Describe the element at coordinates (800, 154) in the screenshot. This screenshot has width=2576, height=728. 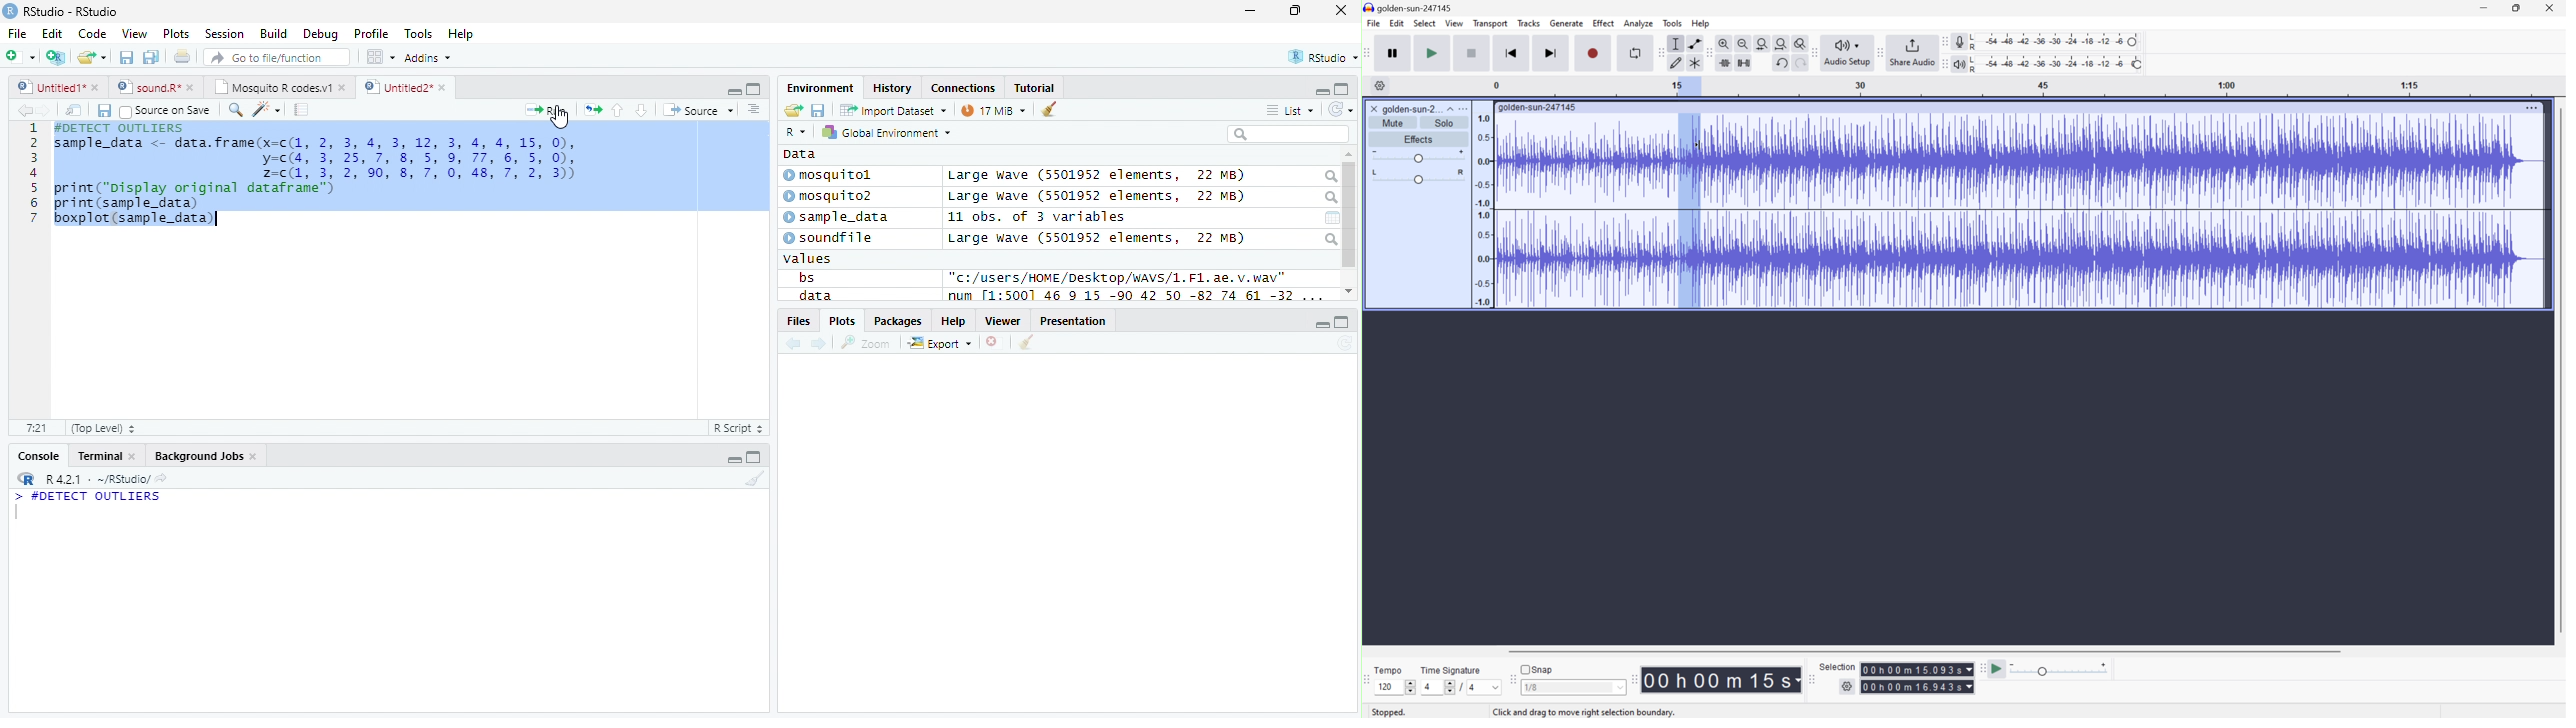
I see `Data` at that location.